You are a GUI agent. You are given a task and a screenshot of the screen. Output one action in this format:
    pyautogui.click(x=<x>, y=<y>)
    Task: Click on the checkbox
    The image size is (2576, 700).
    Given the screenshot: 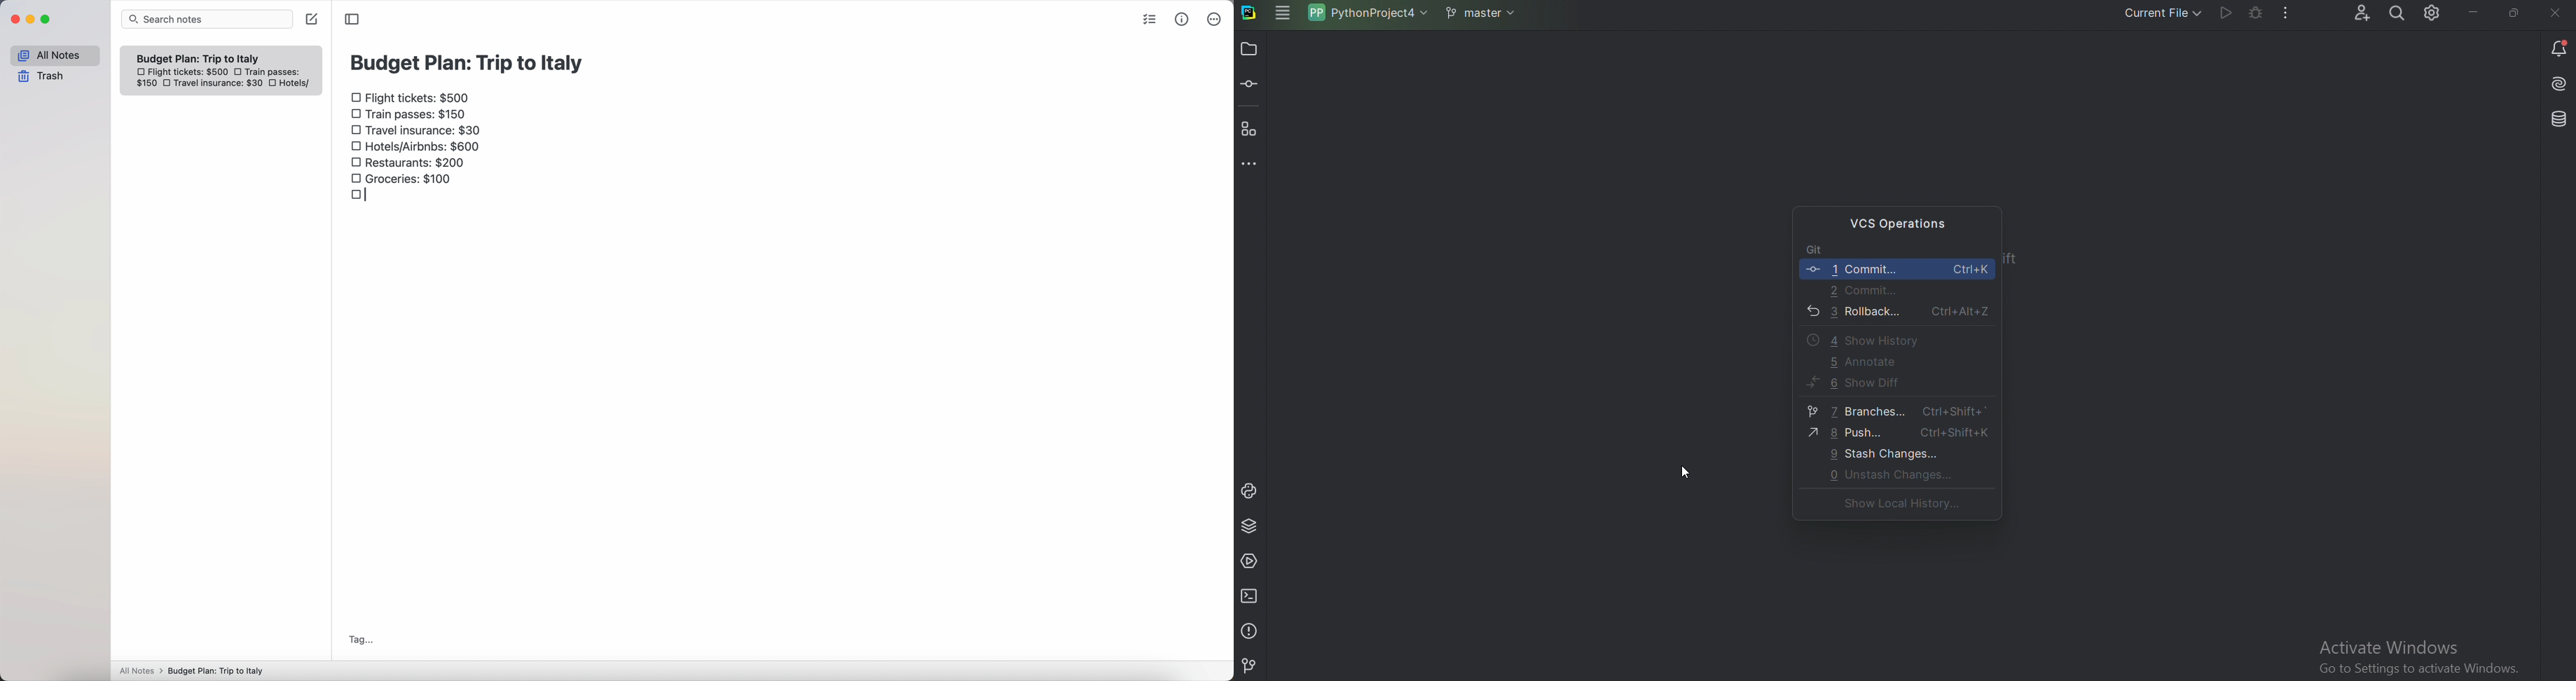 What is the action you would take?
    pyautogui.click(x=276, y=84)
    